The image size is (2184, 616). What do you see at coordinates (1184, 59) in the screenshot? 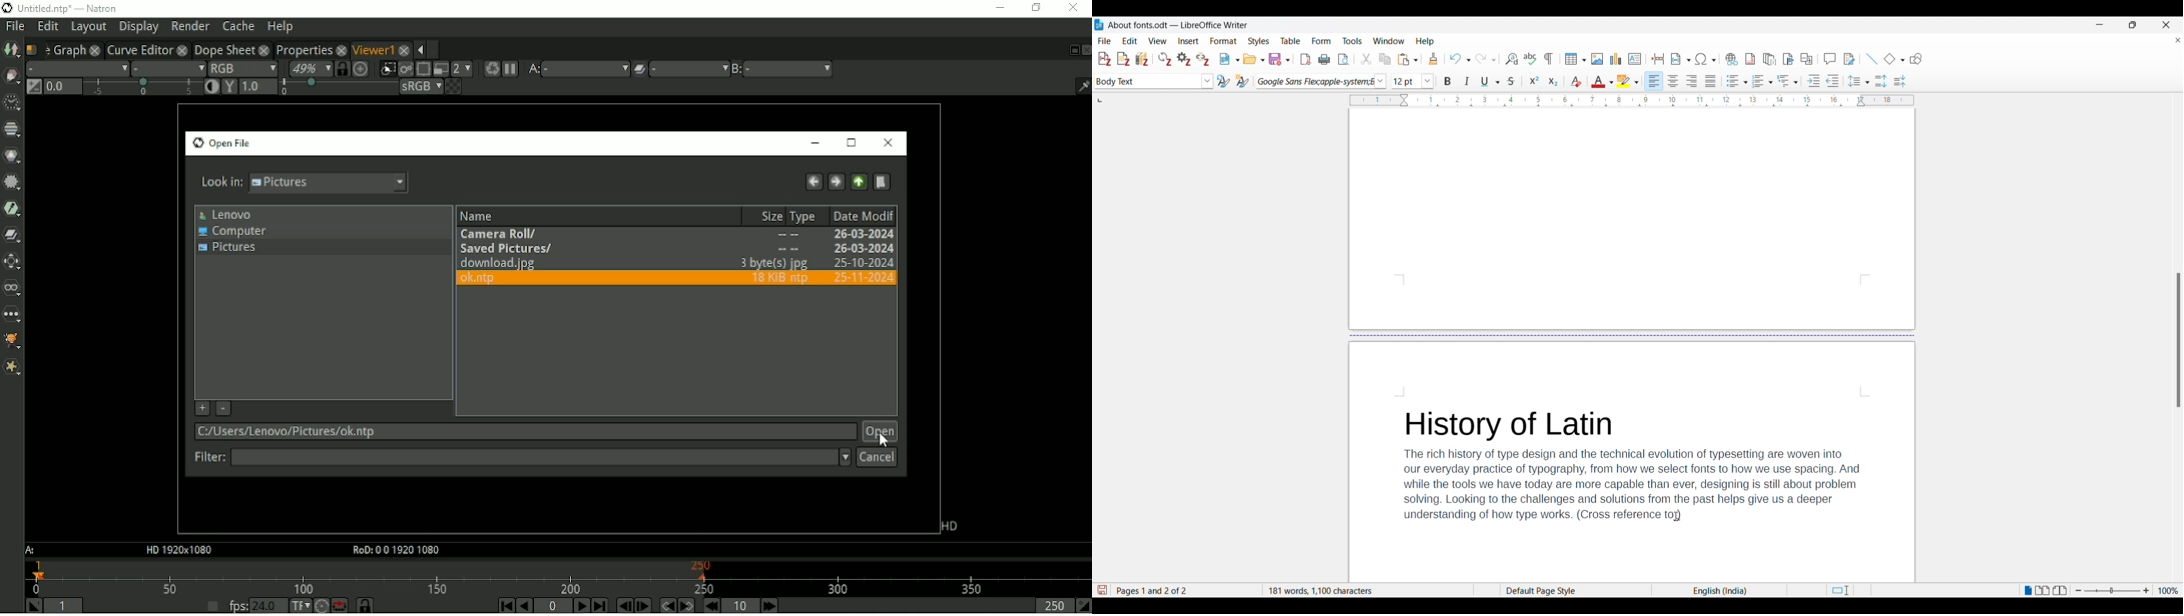
I see `Set document preferences` at bounding box center [1184, 59].